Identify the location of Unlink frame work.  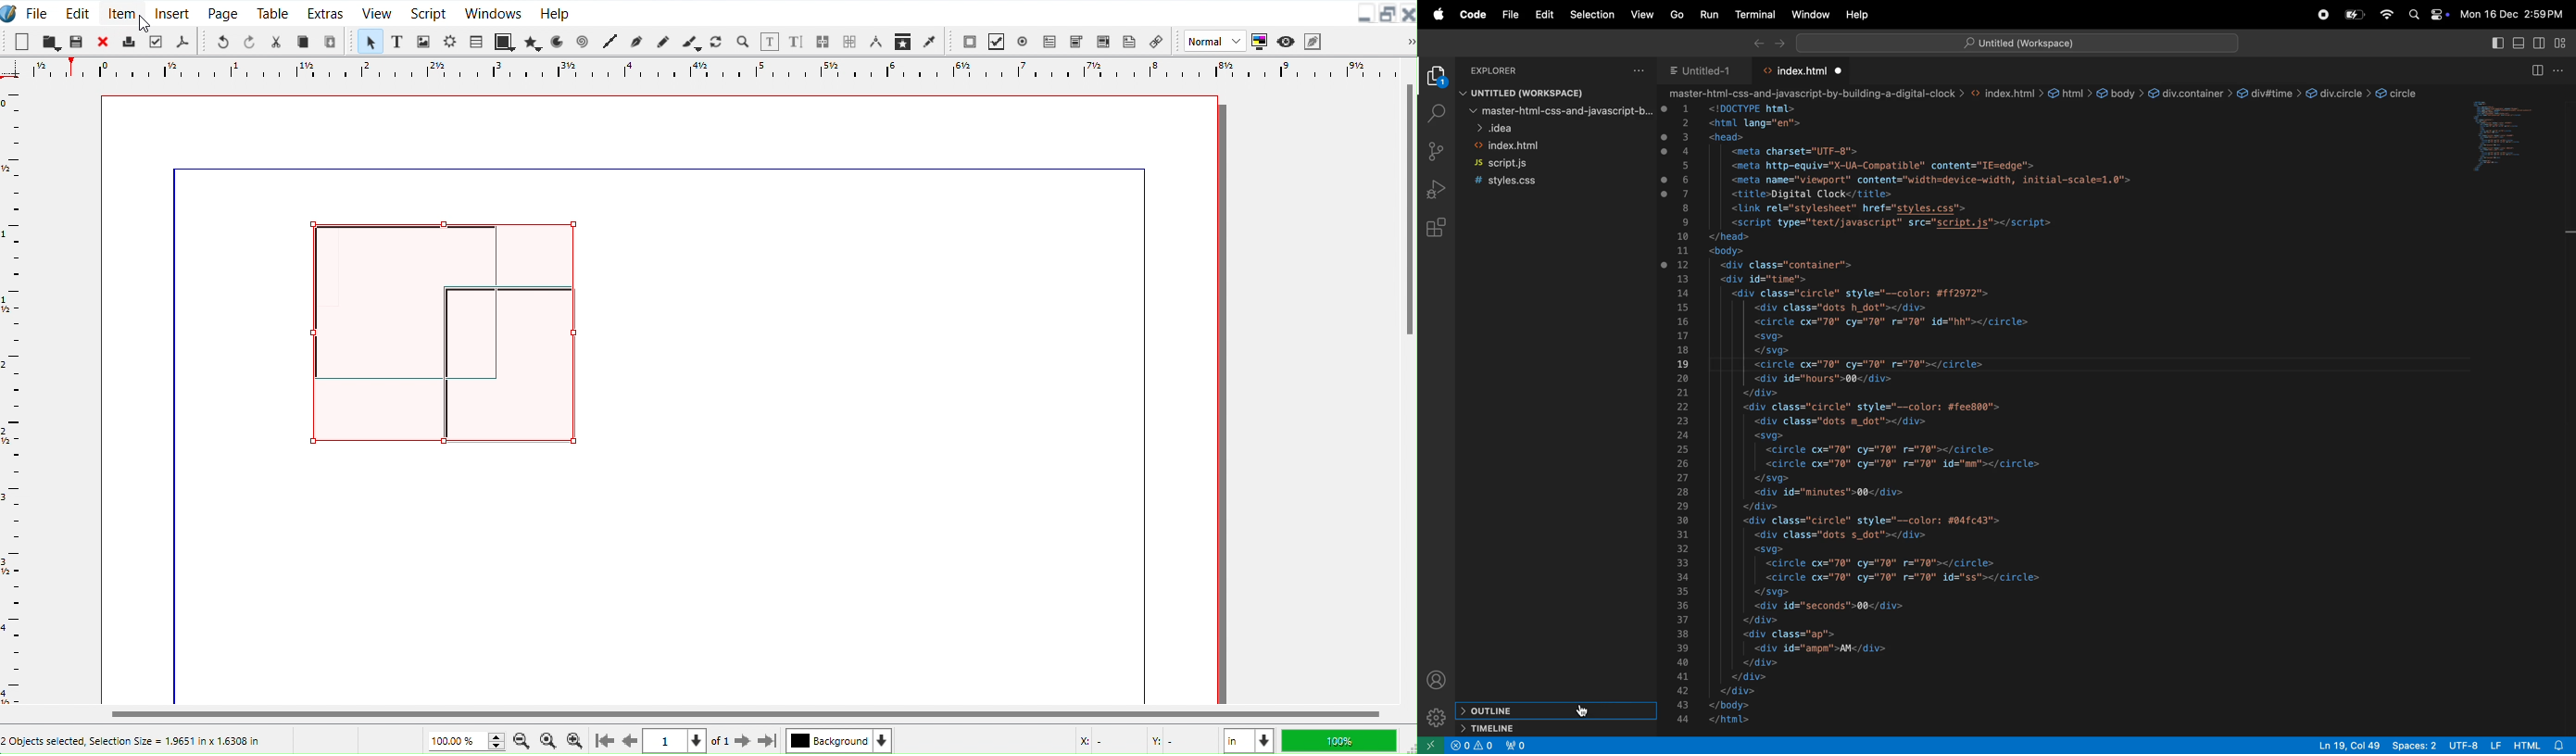
(851, 43).